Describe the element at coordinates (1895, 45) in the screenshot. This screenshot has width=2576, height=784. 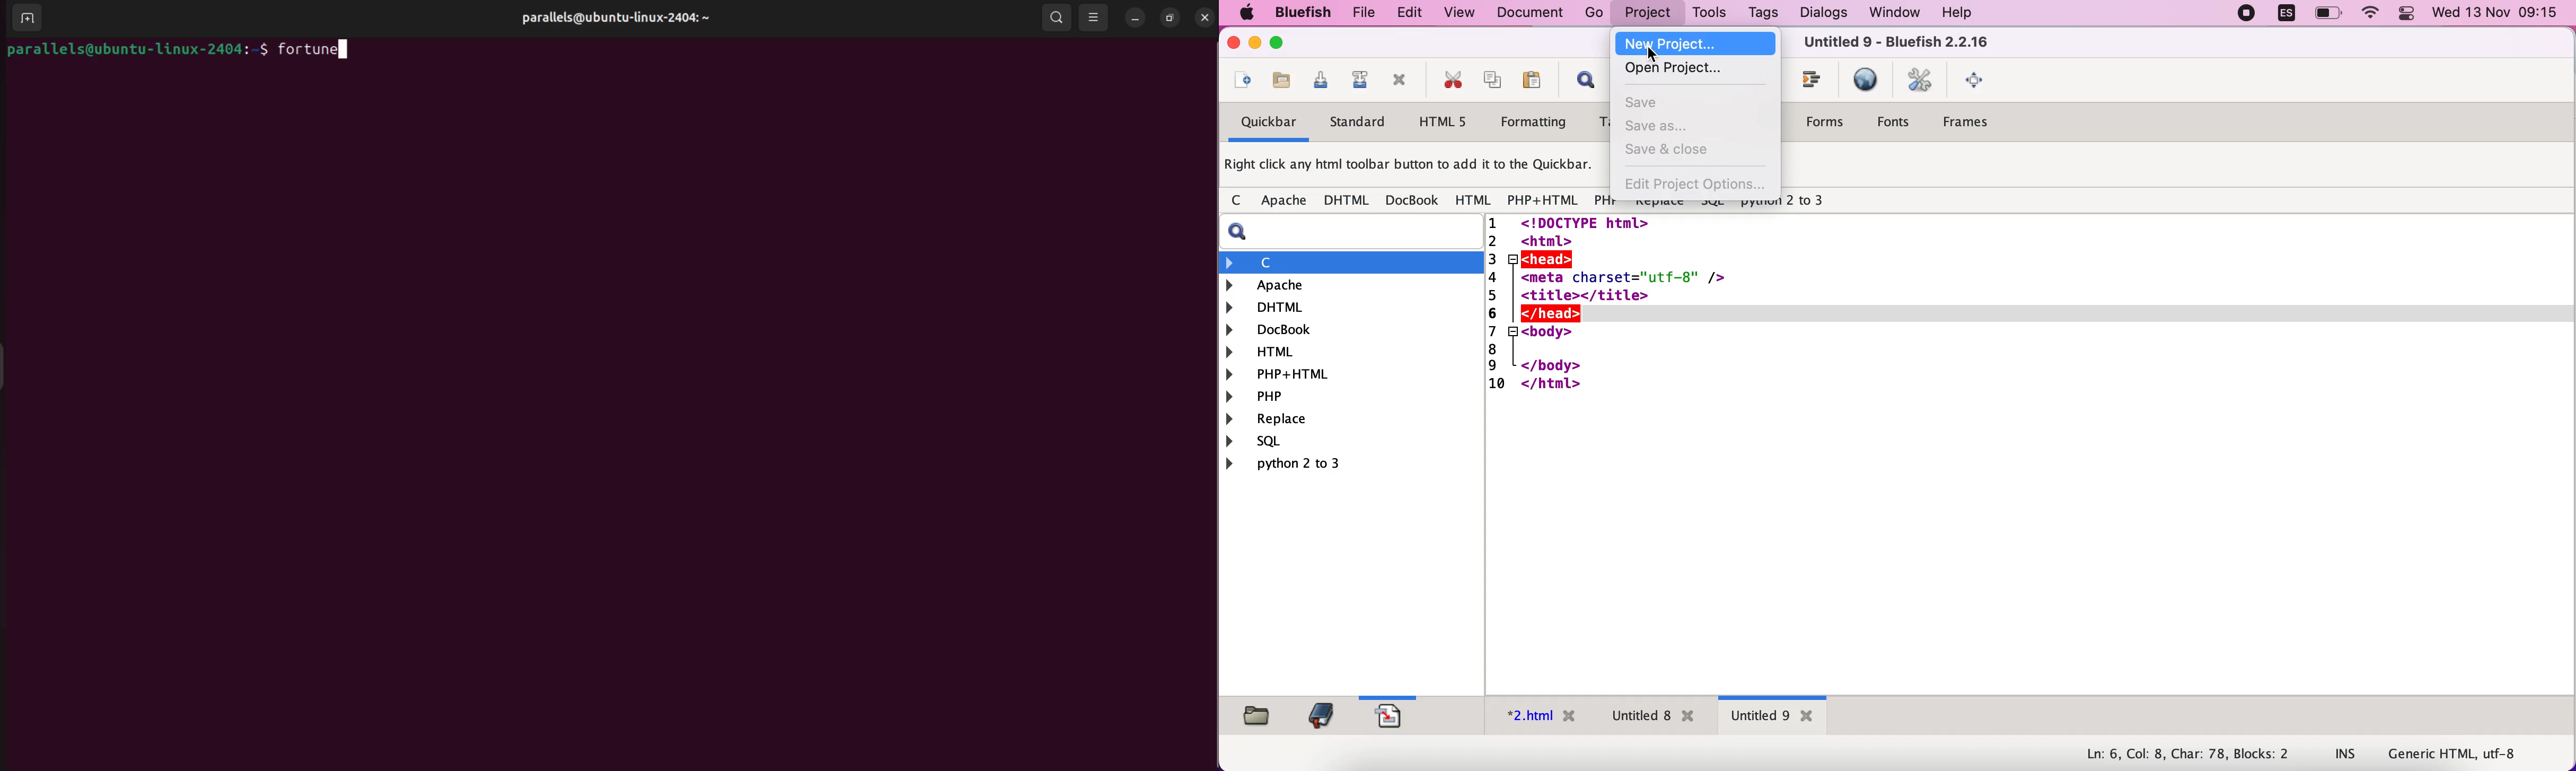
I see `title` at that location.